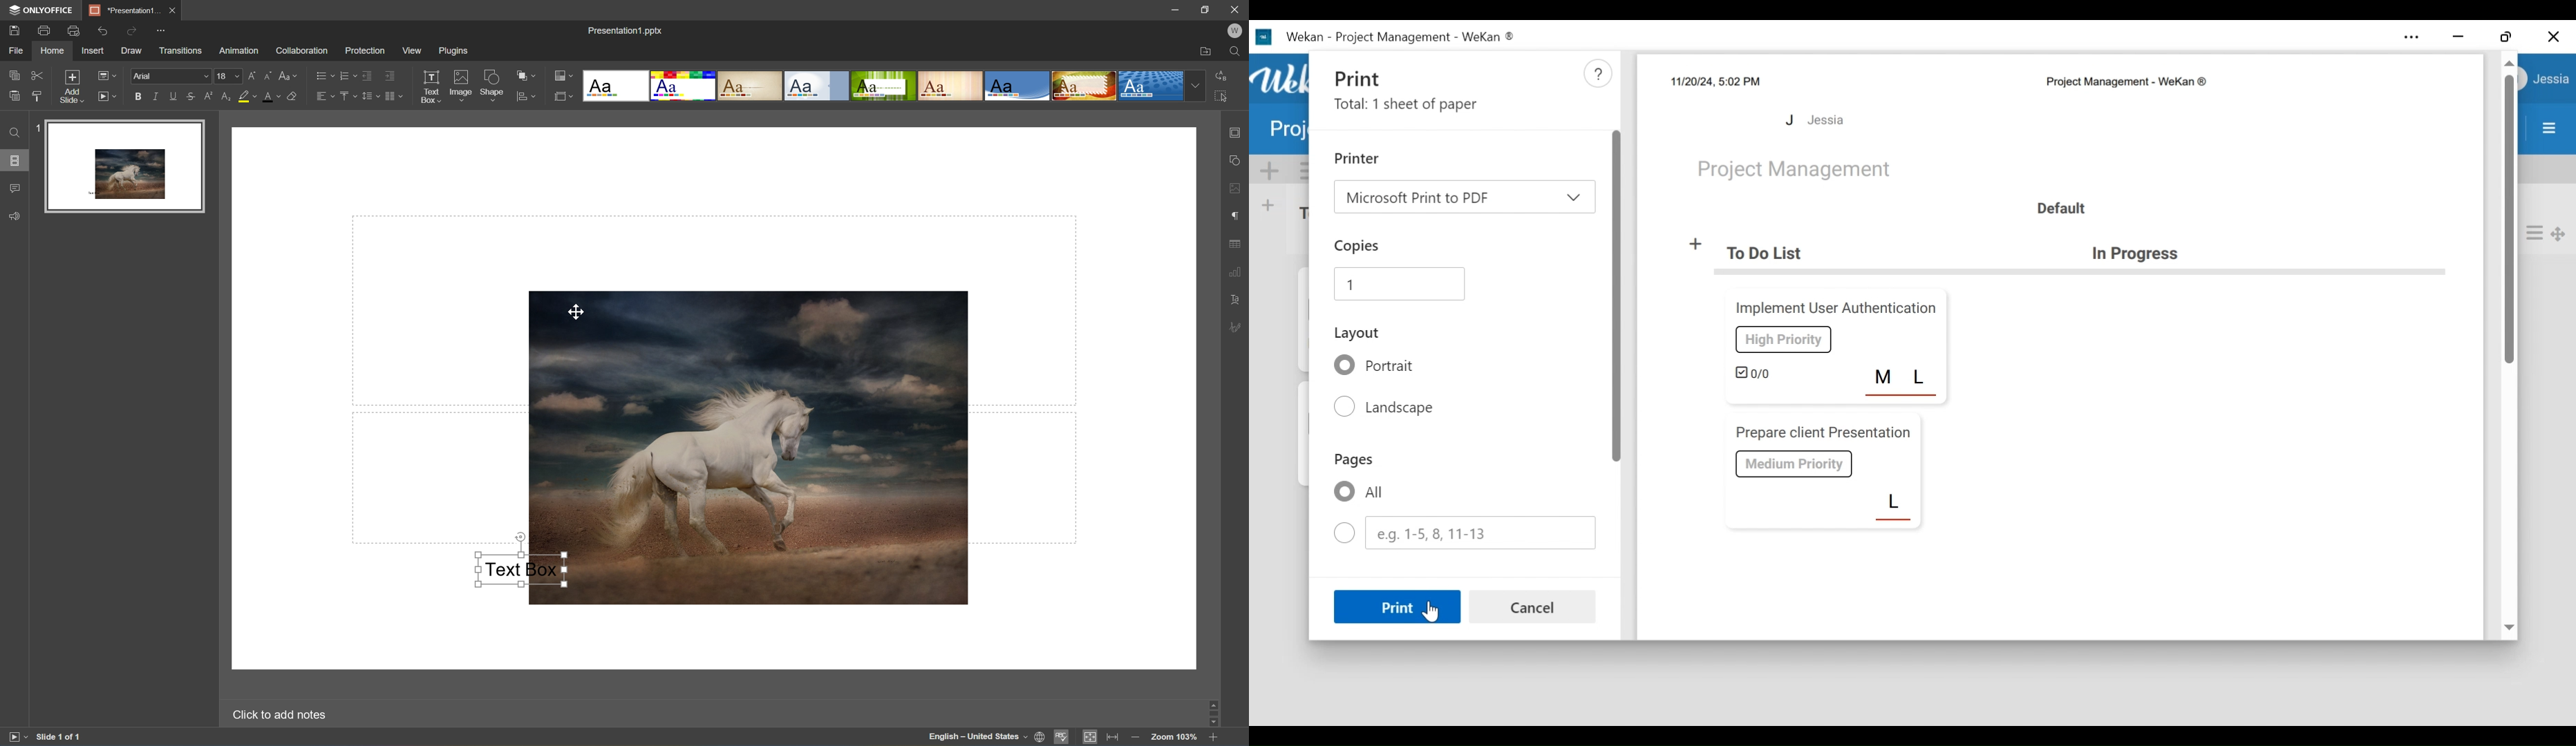 This screenshot has width=2576, height=756. What do you see at coordinates (1223, 76) in the screenshot?
I see `Replace` at bounding box center [1223, 76].